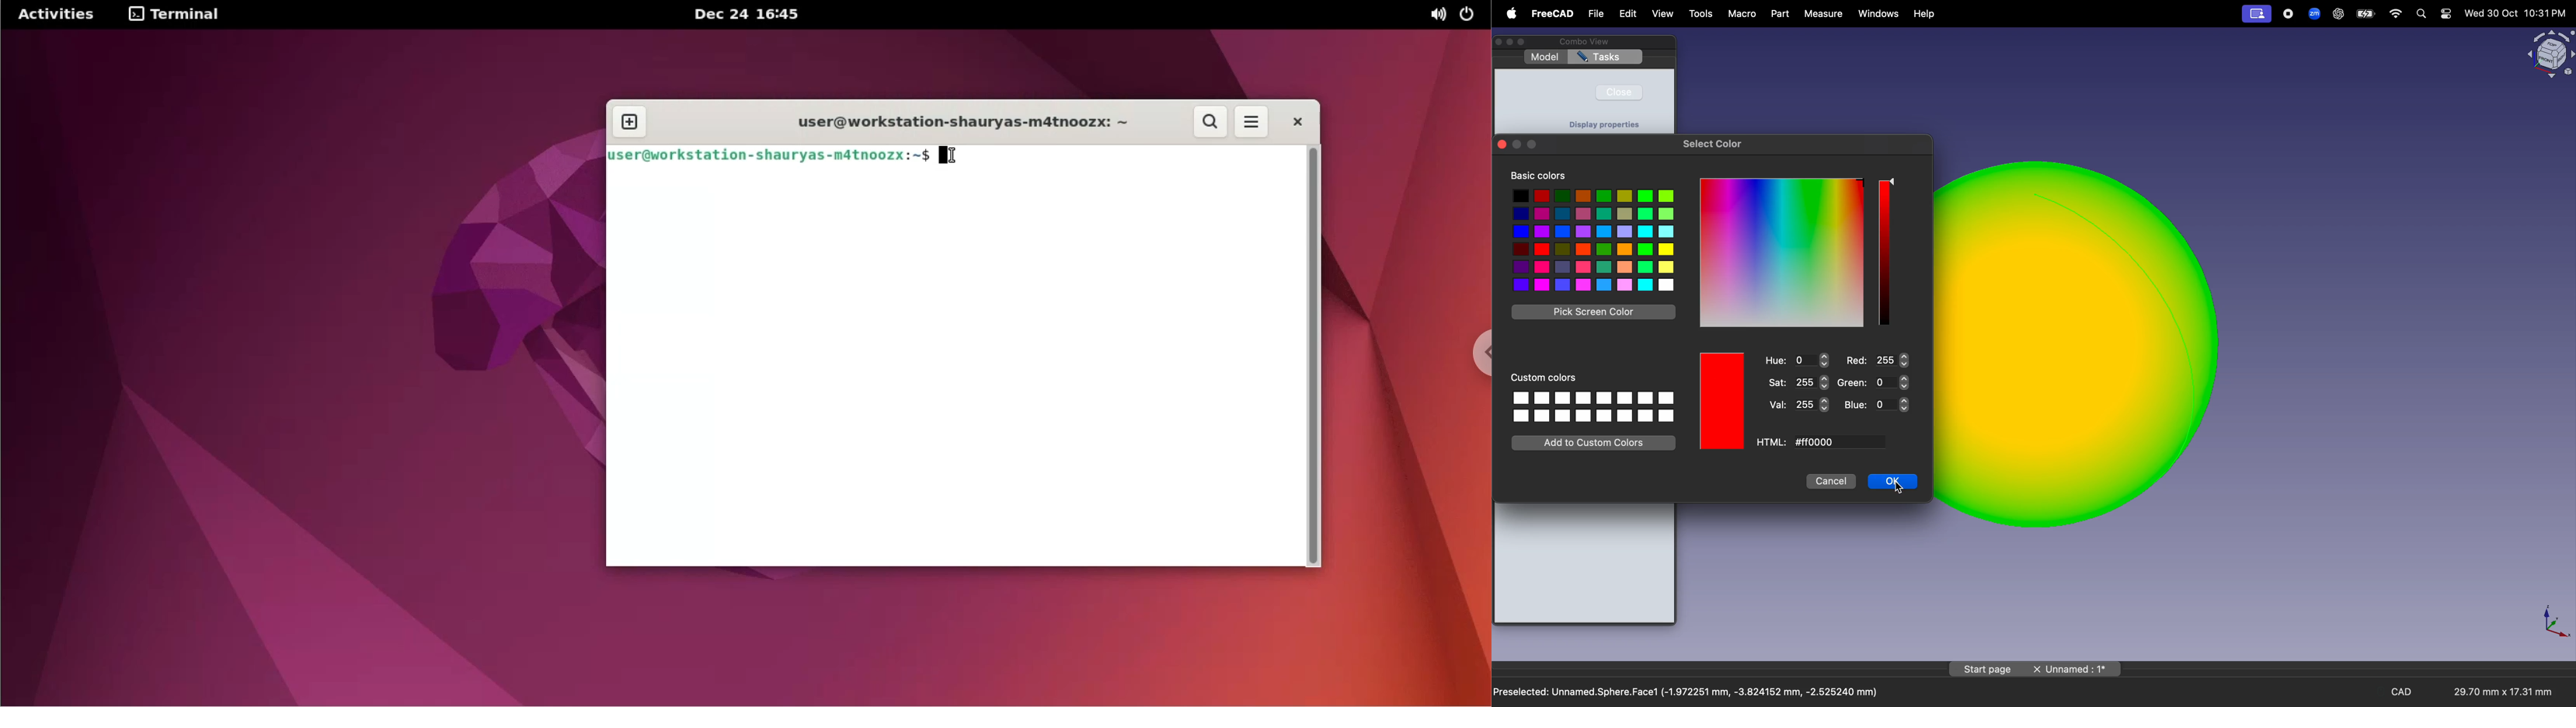  What do you see at coordinates (1553, 15) in the screenshot?
I see `free Cad` at bounding box center [1553, 15].